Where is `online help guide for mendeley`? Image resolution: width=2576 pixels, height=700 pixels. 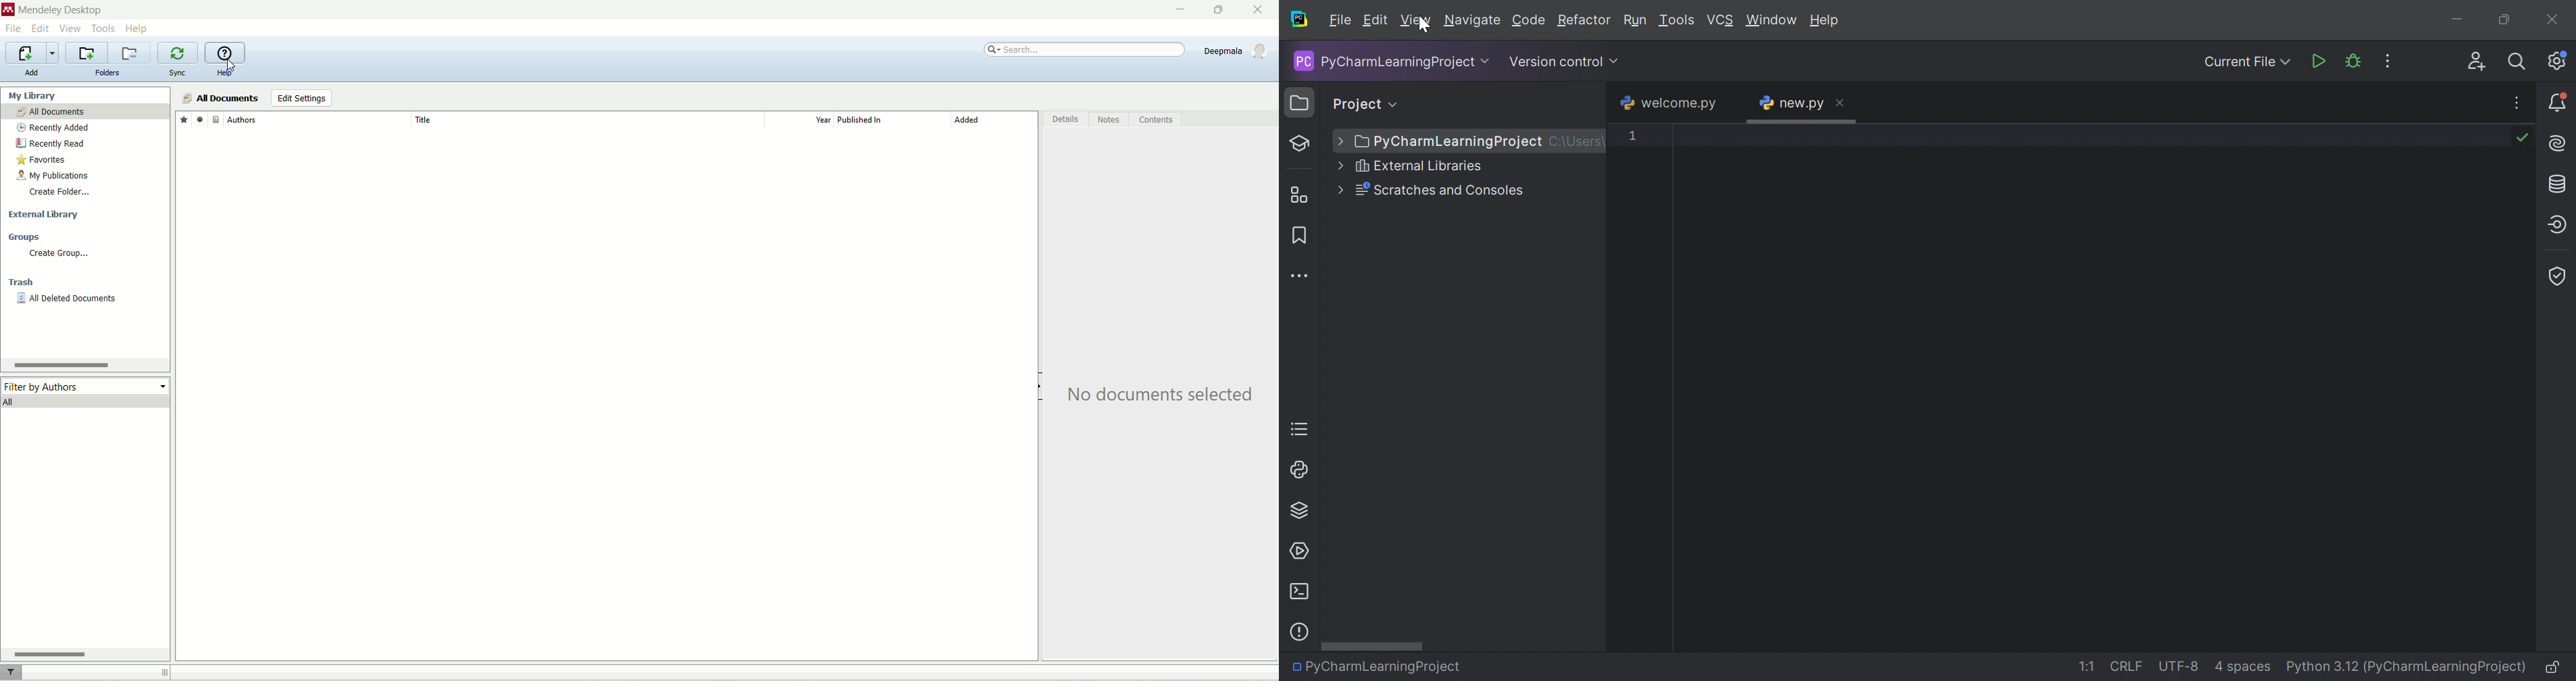 online help guide for mendeley is located at coordinates (226, 53).